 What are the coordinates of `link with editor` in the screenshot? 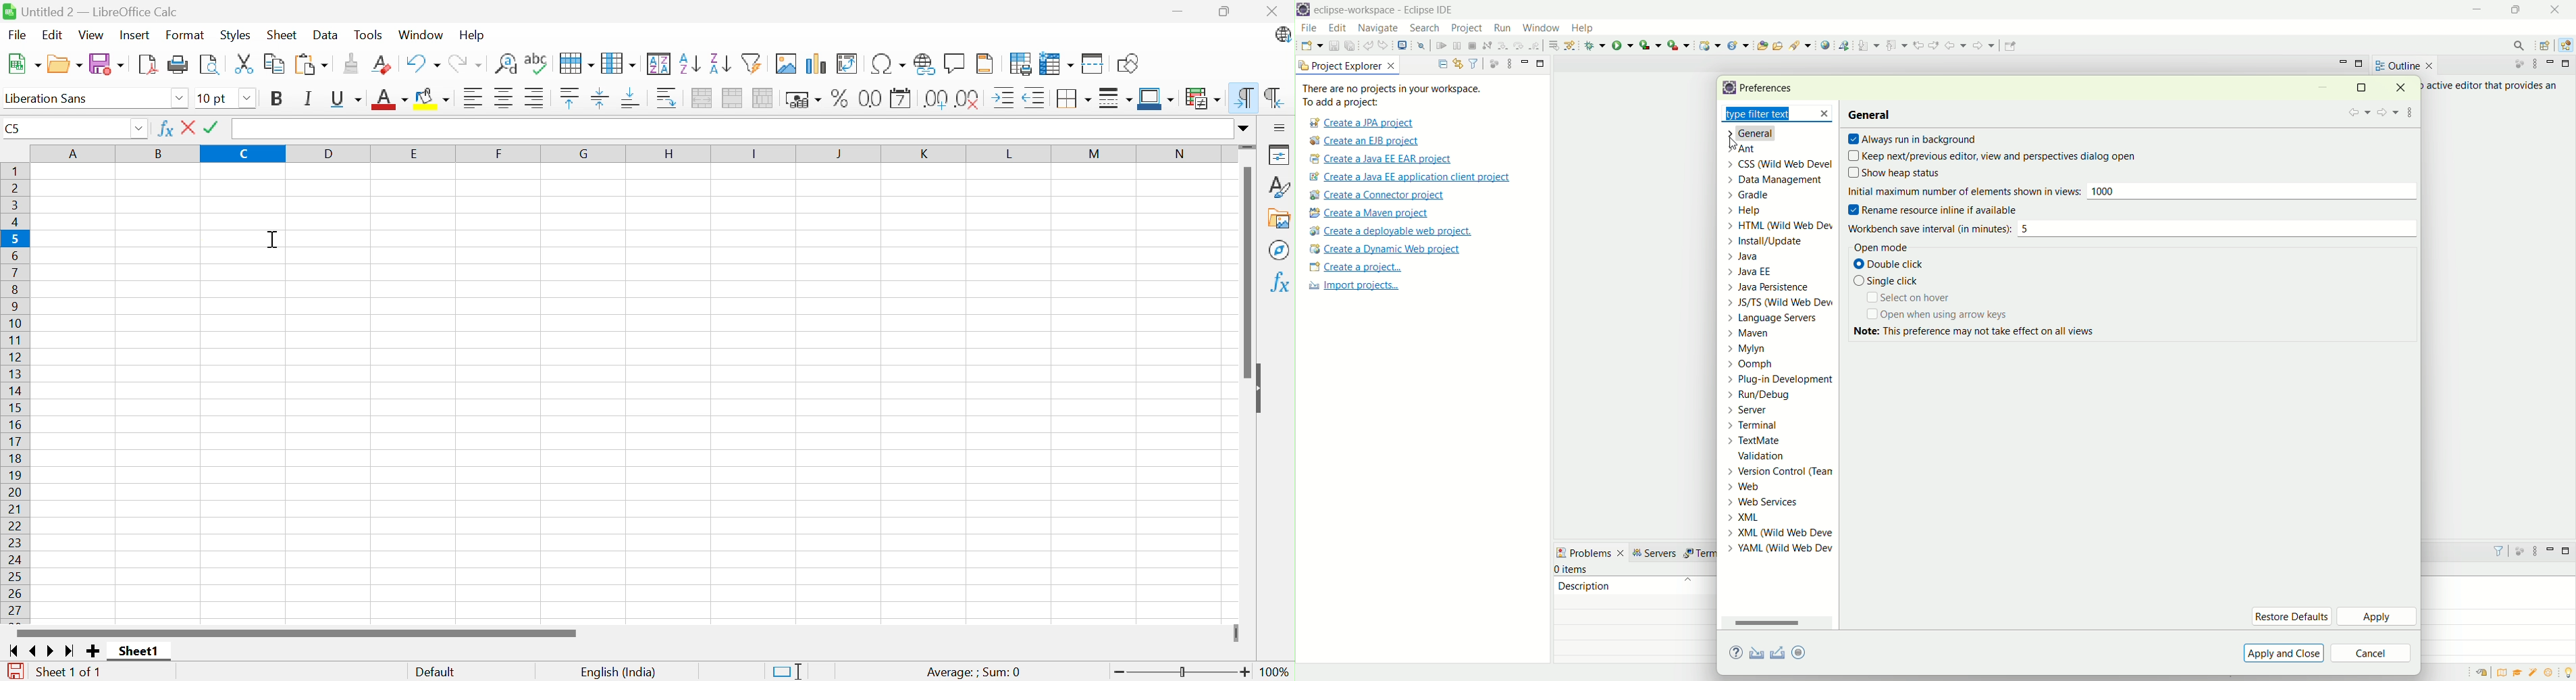 It's located at (1459, 63).